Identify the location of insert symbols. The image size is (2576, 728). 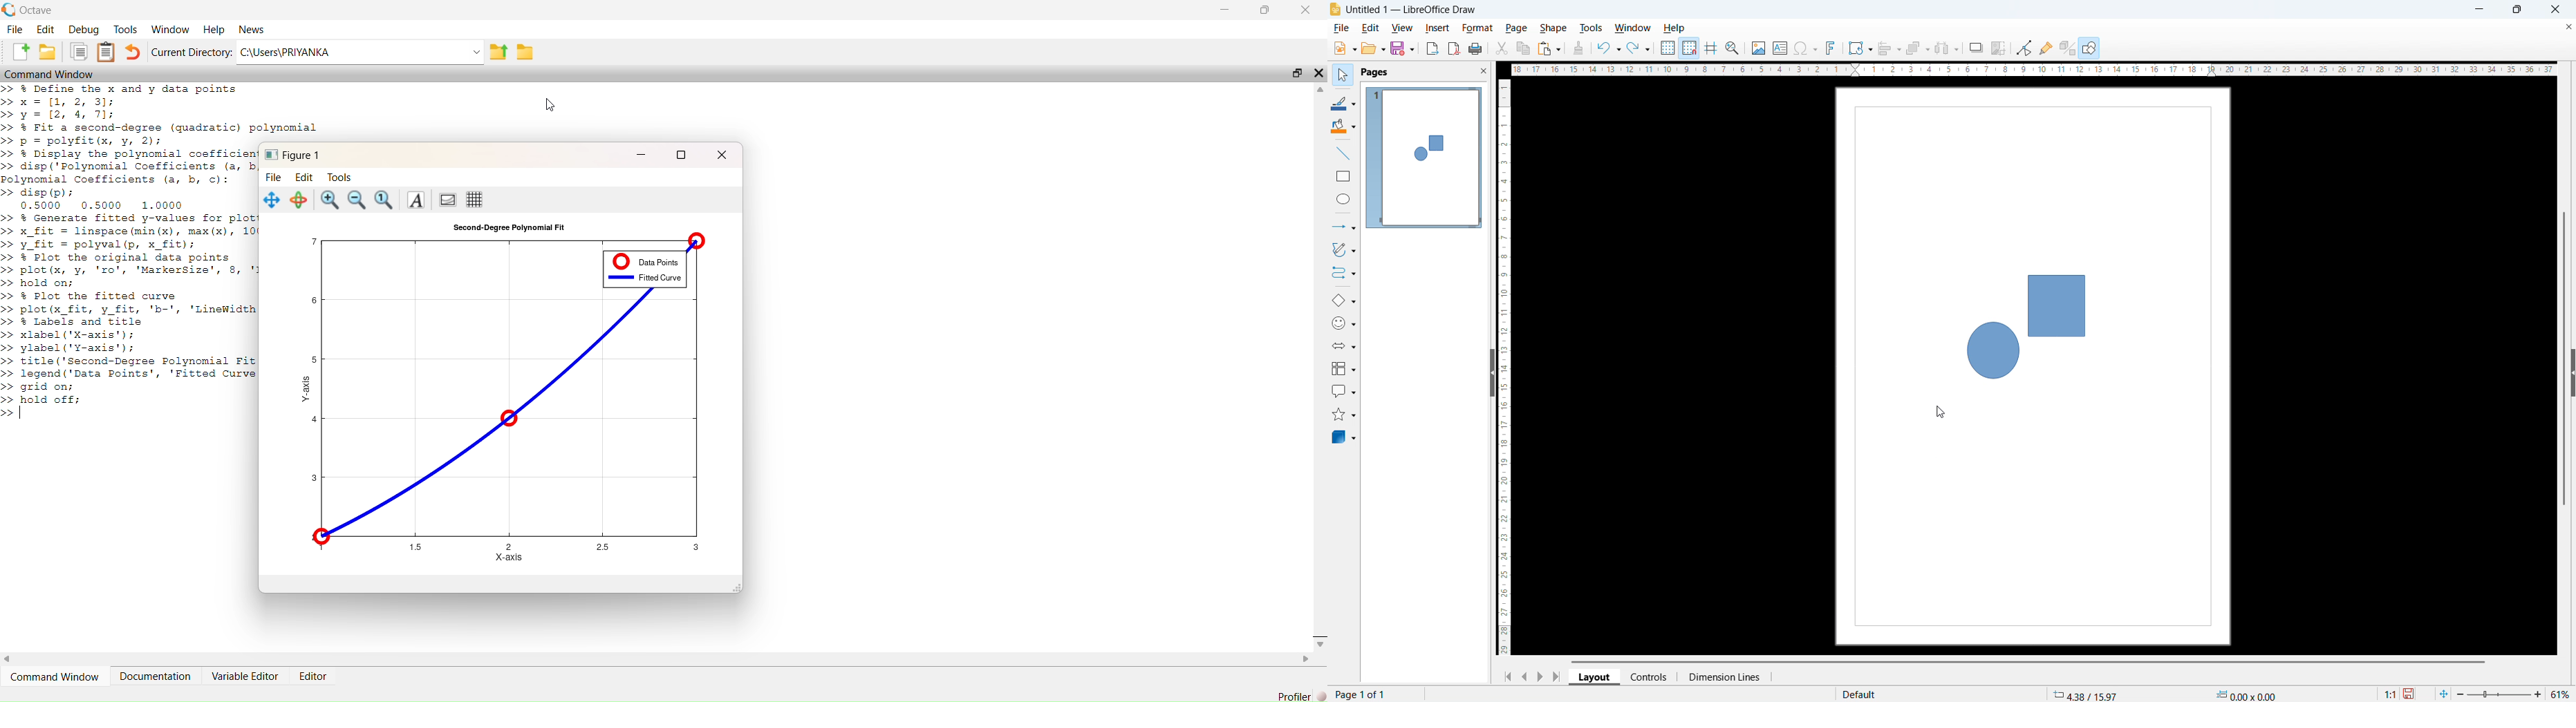
(1805, 49).